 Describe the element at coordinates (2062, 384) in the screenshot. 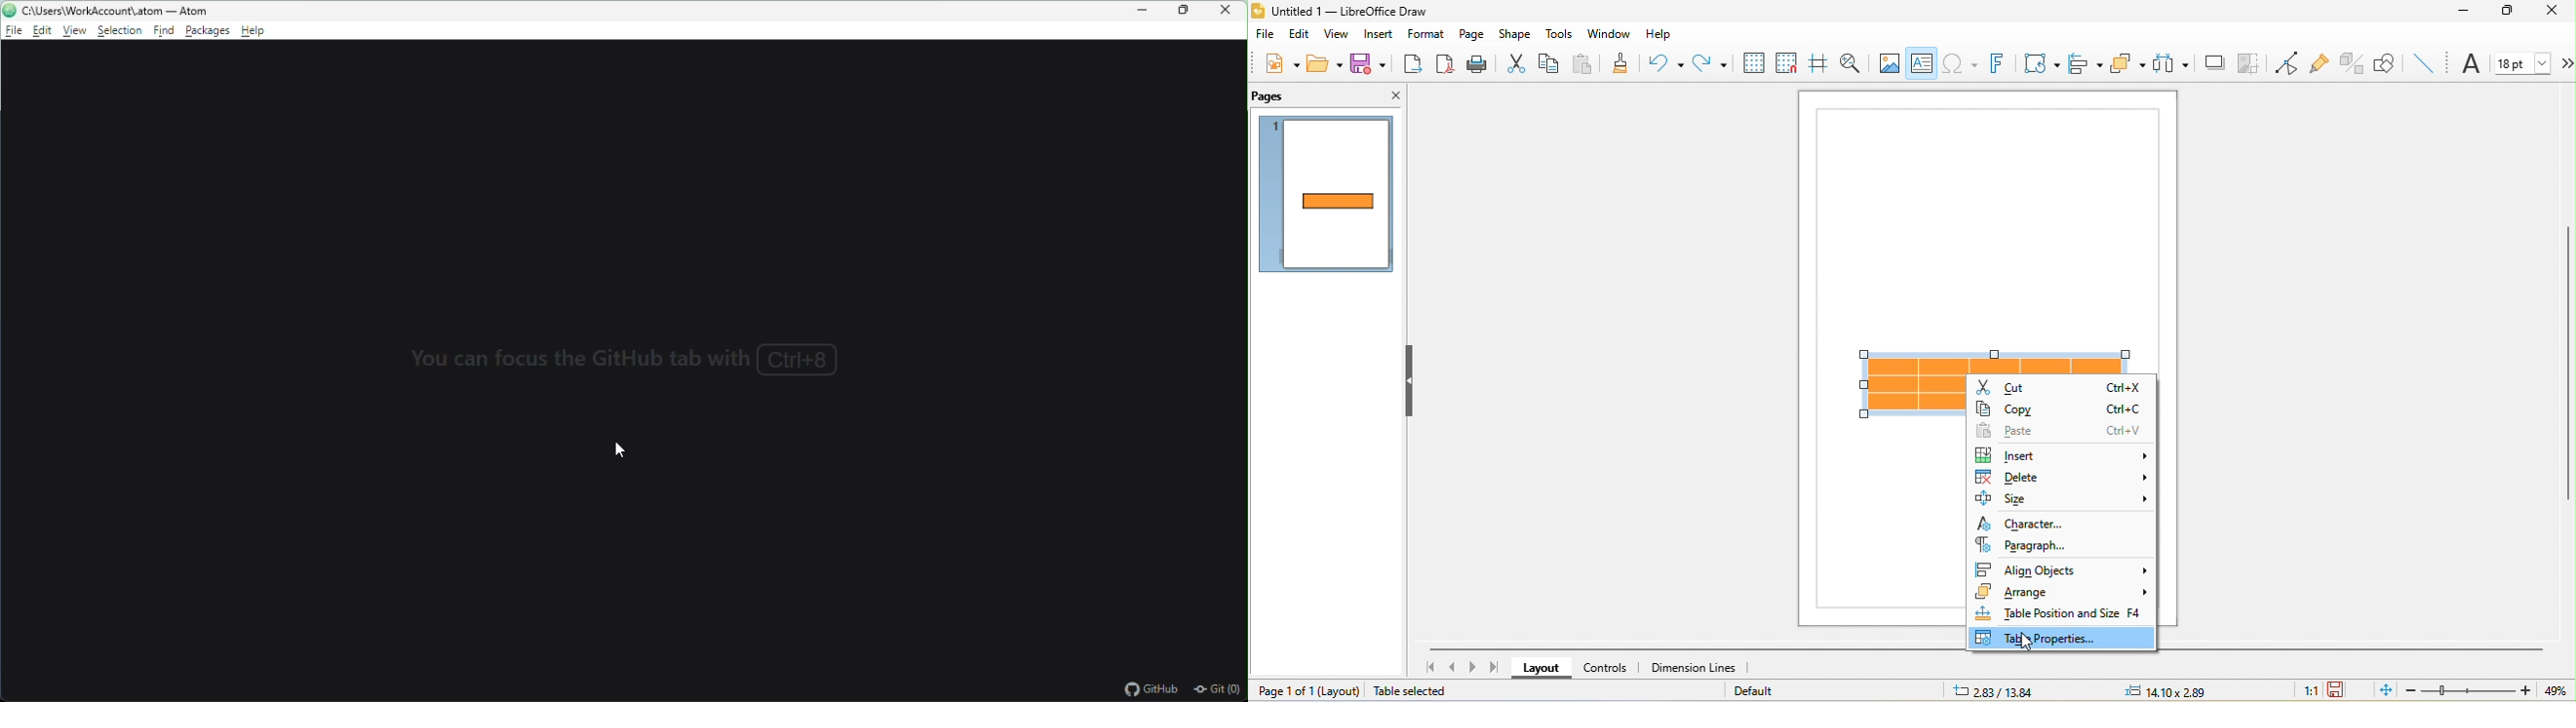

I see `cut` at that location.